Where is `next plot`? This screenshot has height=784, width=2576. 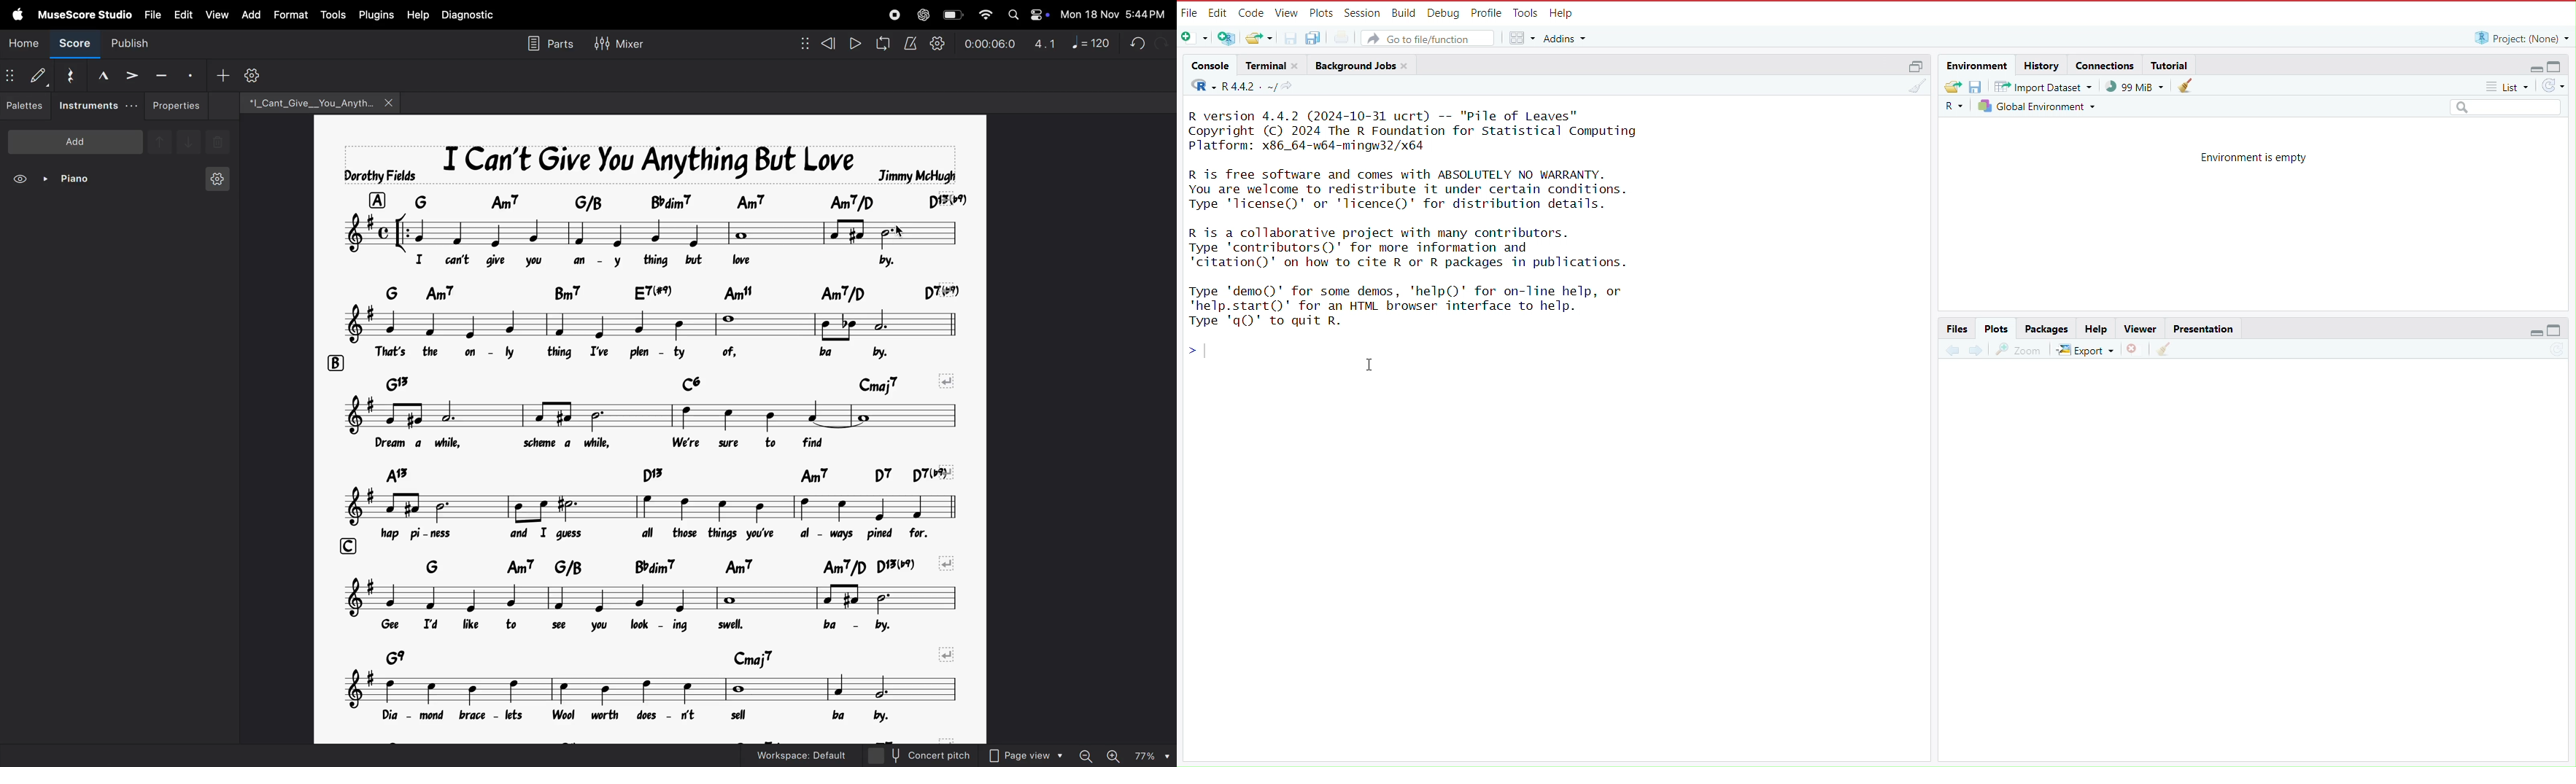
next plot is located at coordinates (1976, 351).